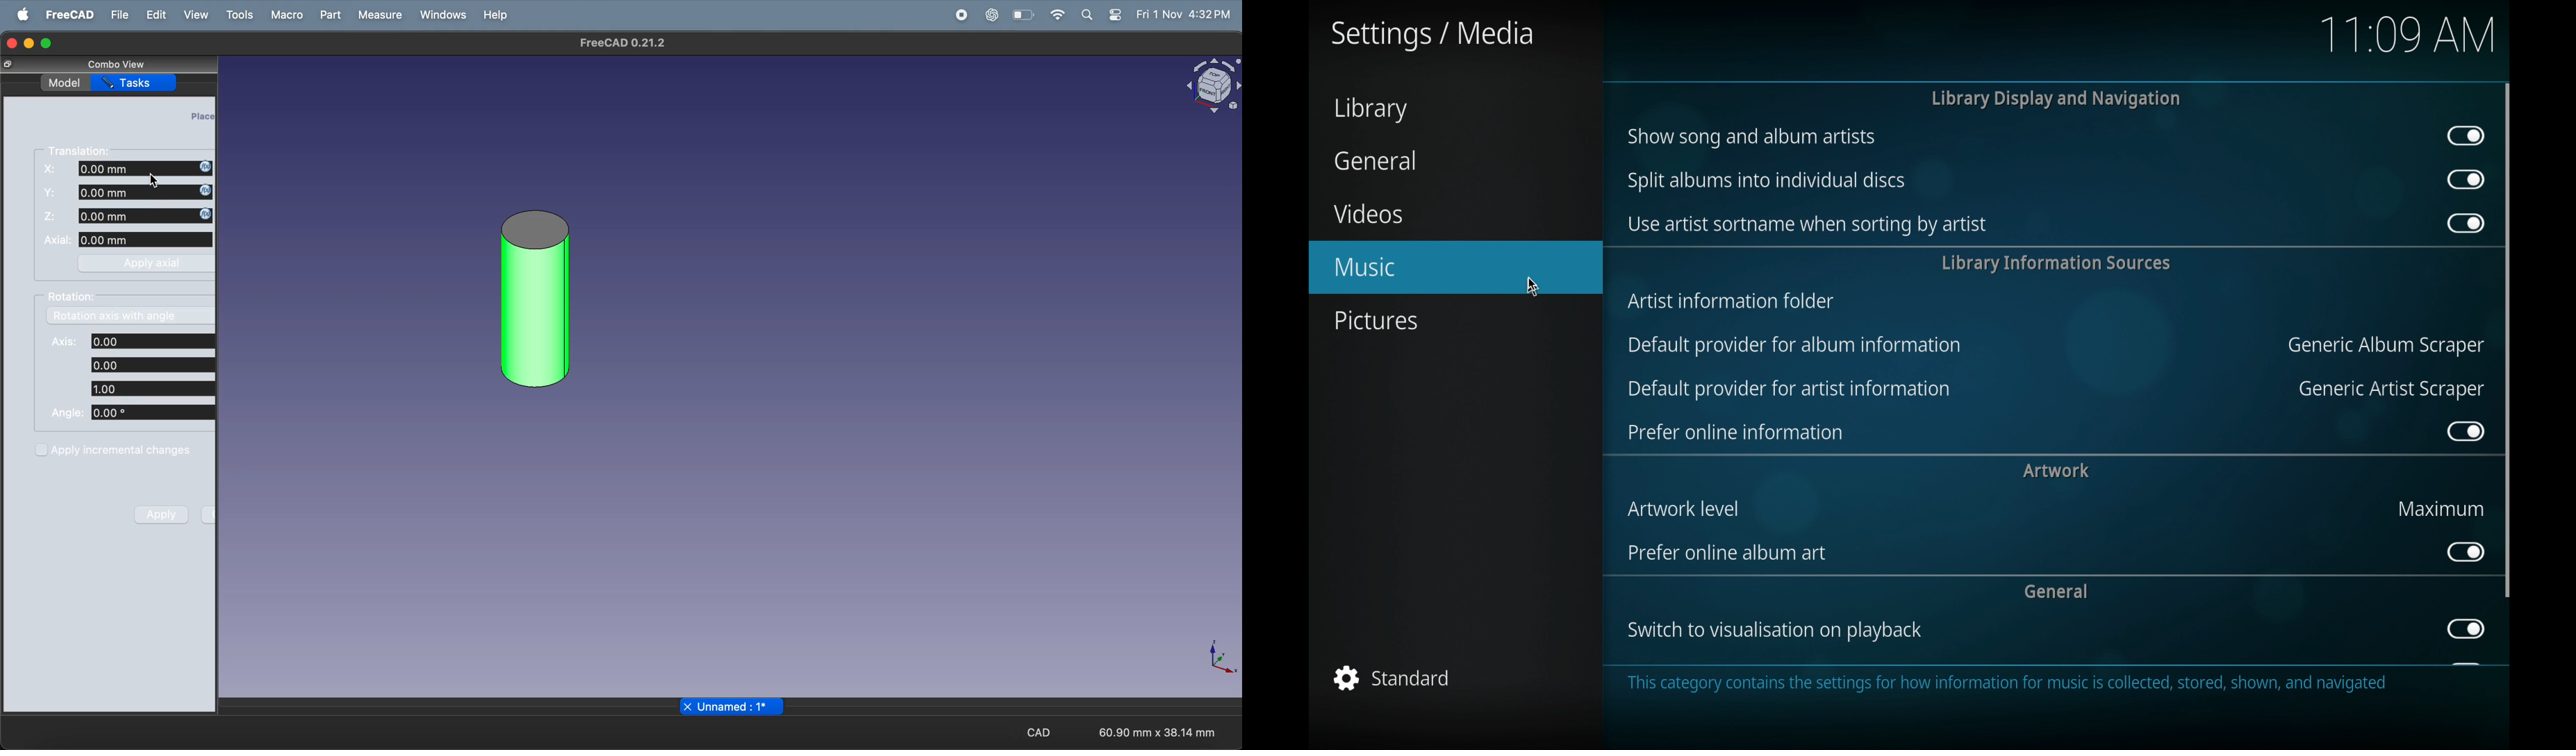 The height and width of the screenshot is (756, 2576). I want to click on tasks, so click(136, 82).